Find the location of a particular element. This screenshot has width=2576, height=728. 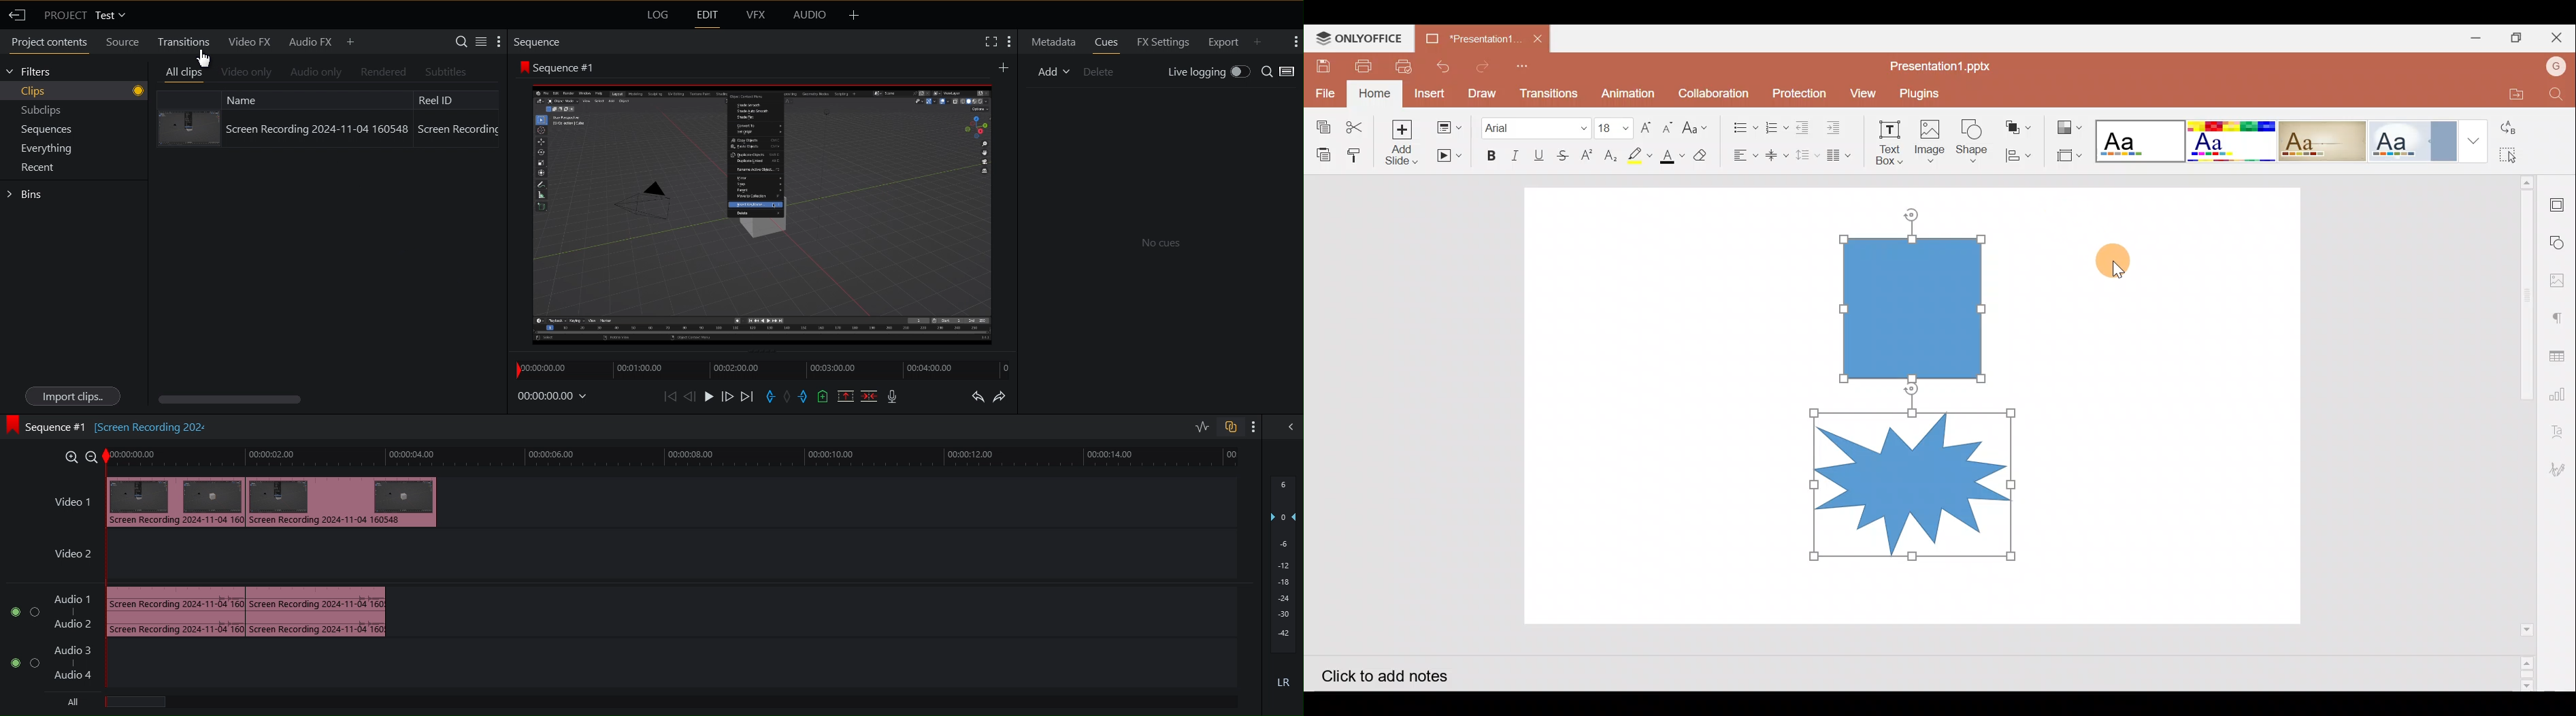

Underline is located at coordinates (1542, 153).